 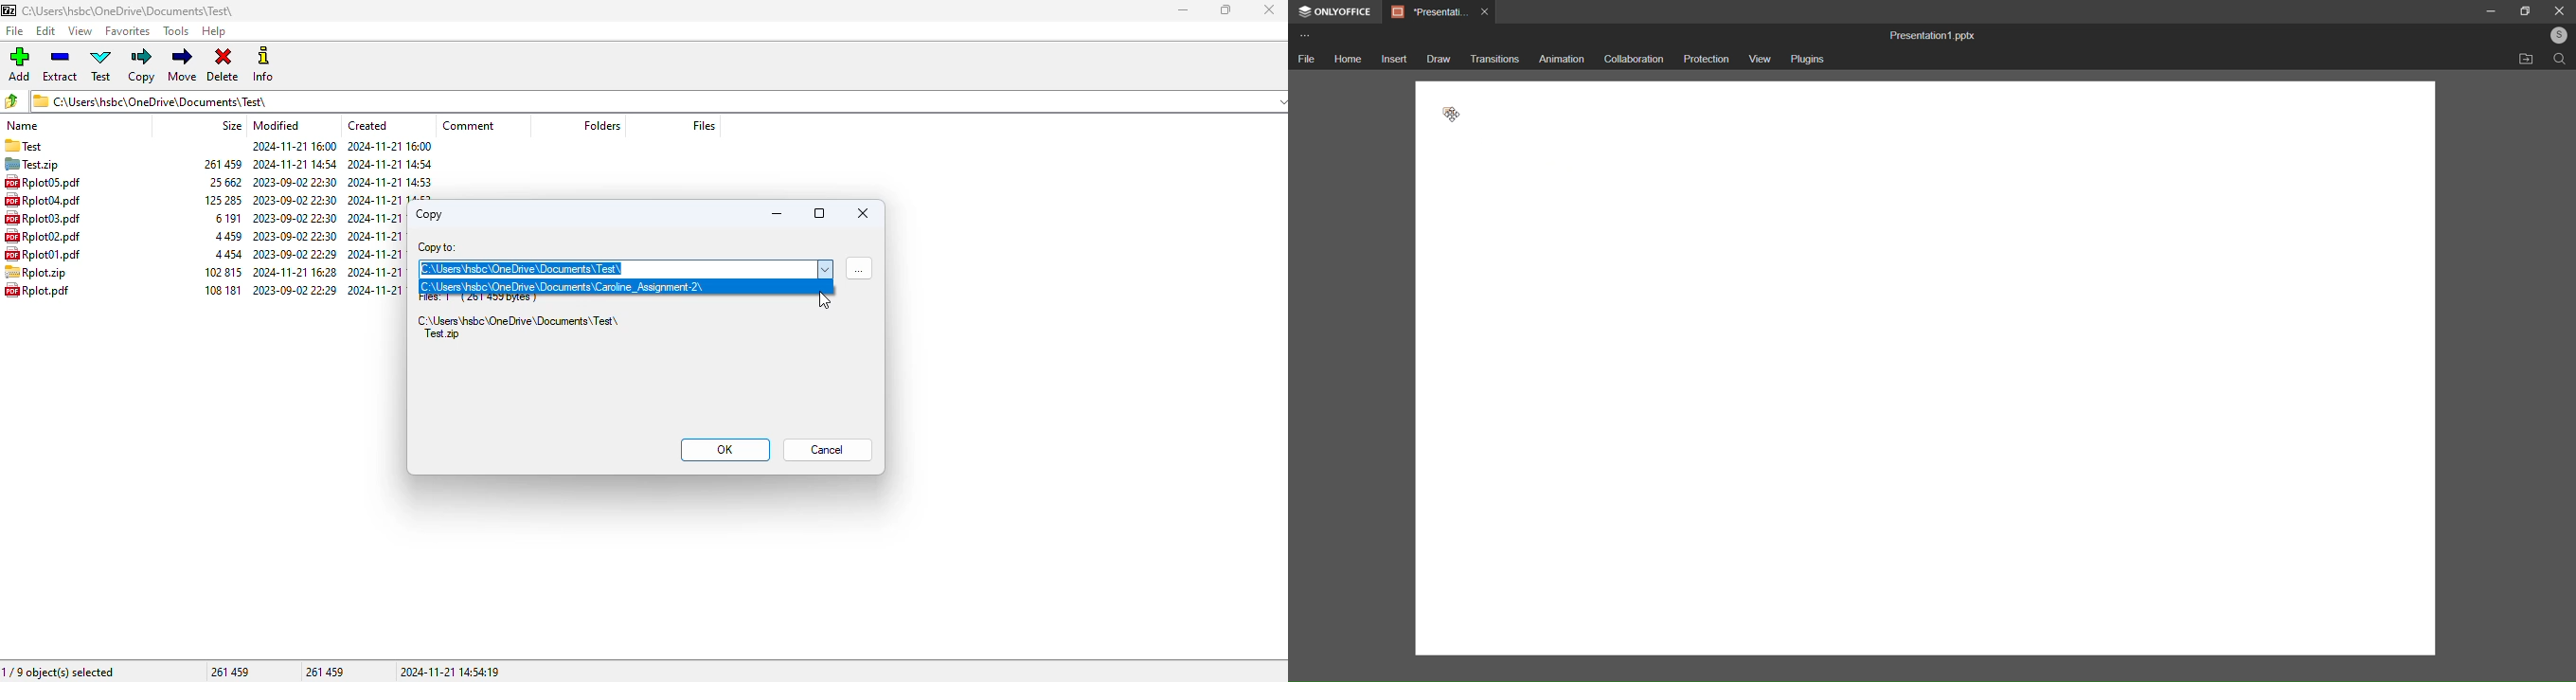 What do you see at coordinates (2560, 11) in the screenshot?
I see `close` at bounding box center [2560, 11].